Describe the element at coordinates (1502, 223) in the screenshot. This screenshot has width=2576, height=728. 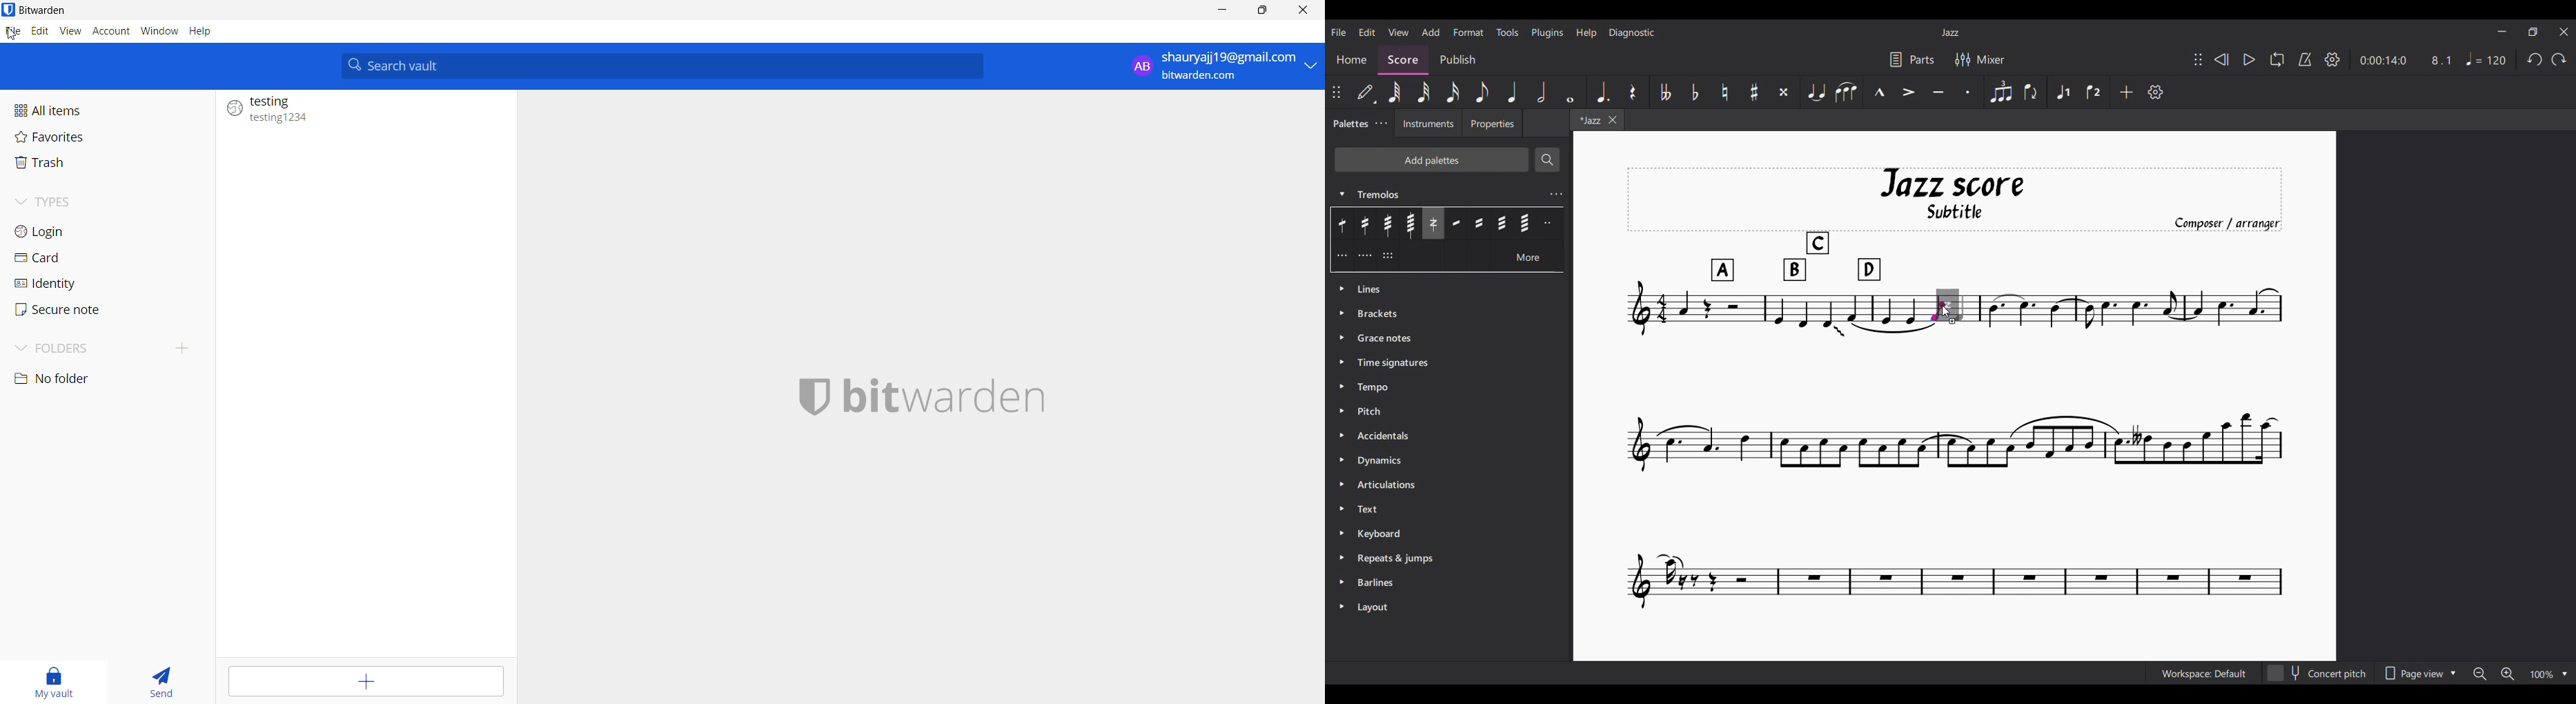
I see `32nd between notes` at that location.